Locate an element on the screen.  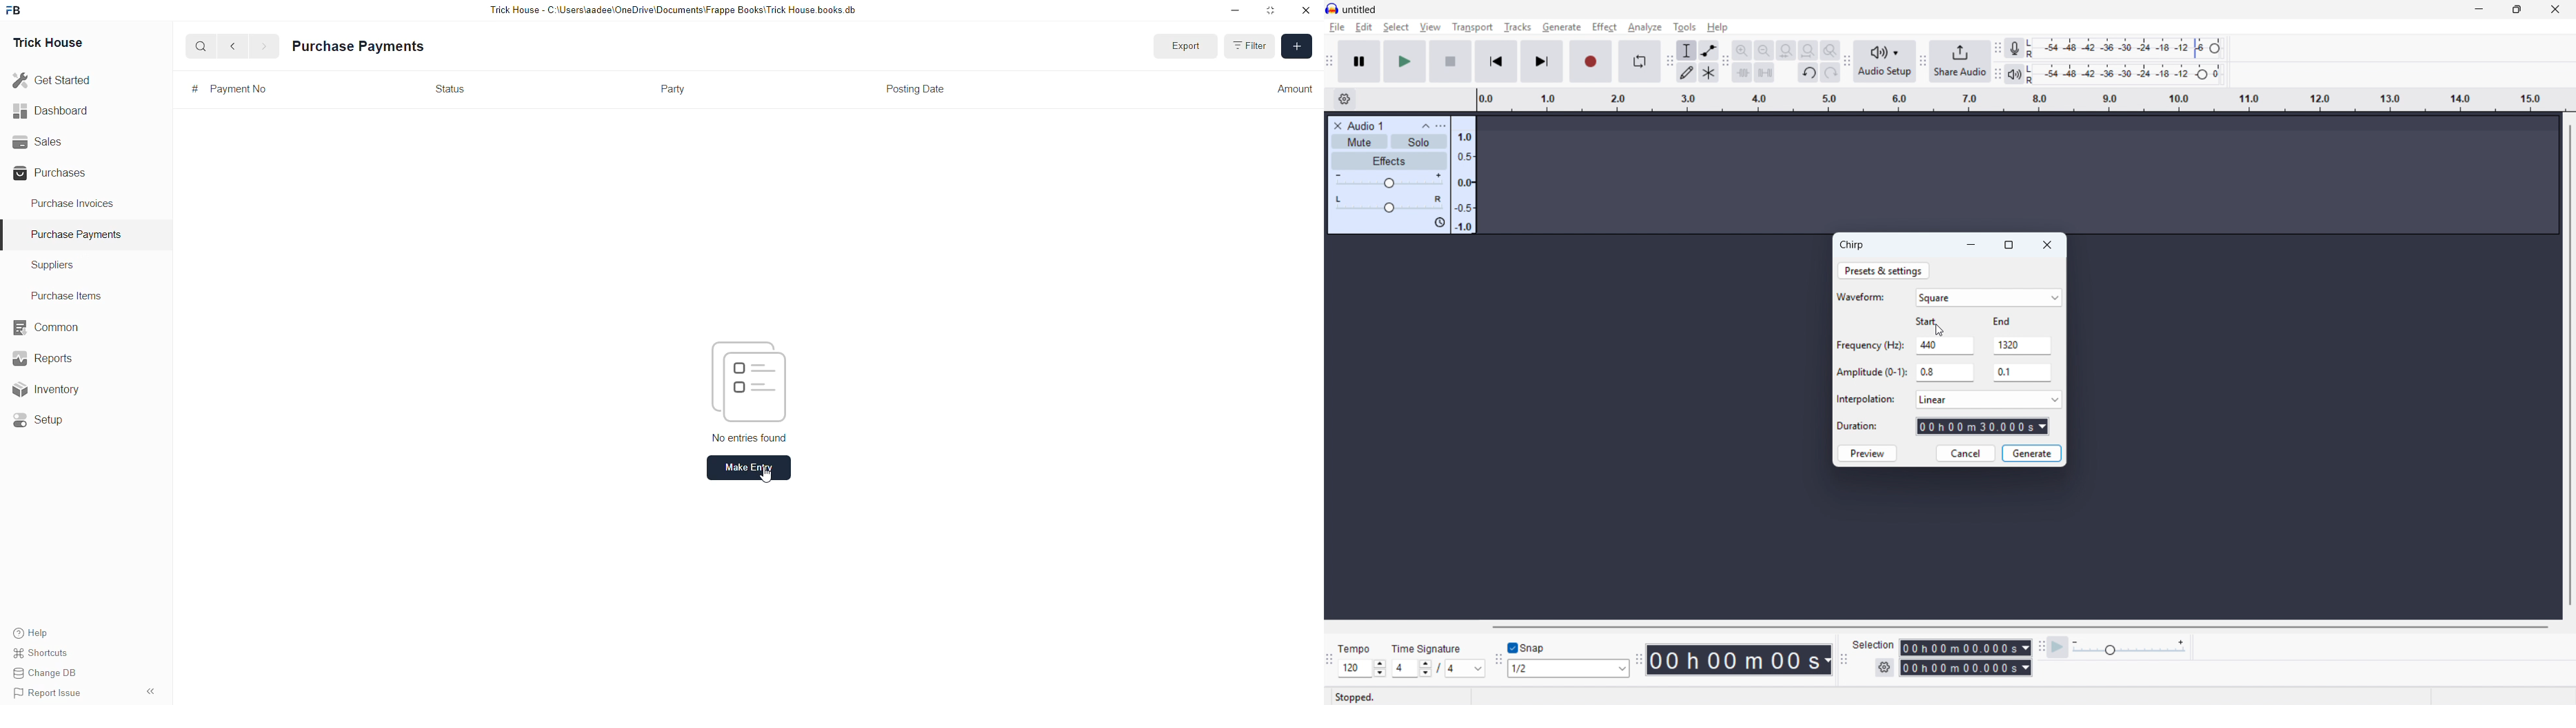
Minimize is located at coordinates (1235, 11).